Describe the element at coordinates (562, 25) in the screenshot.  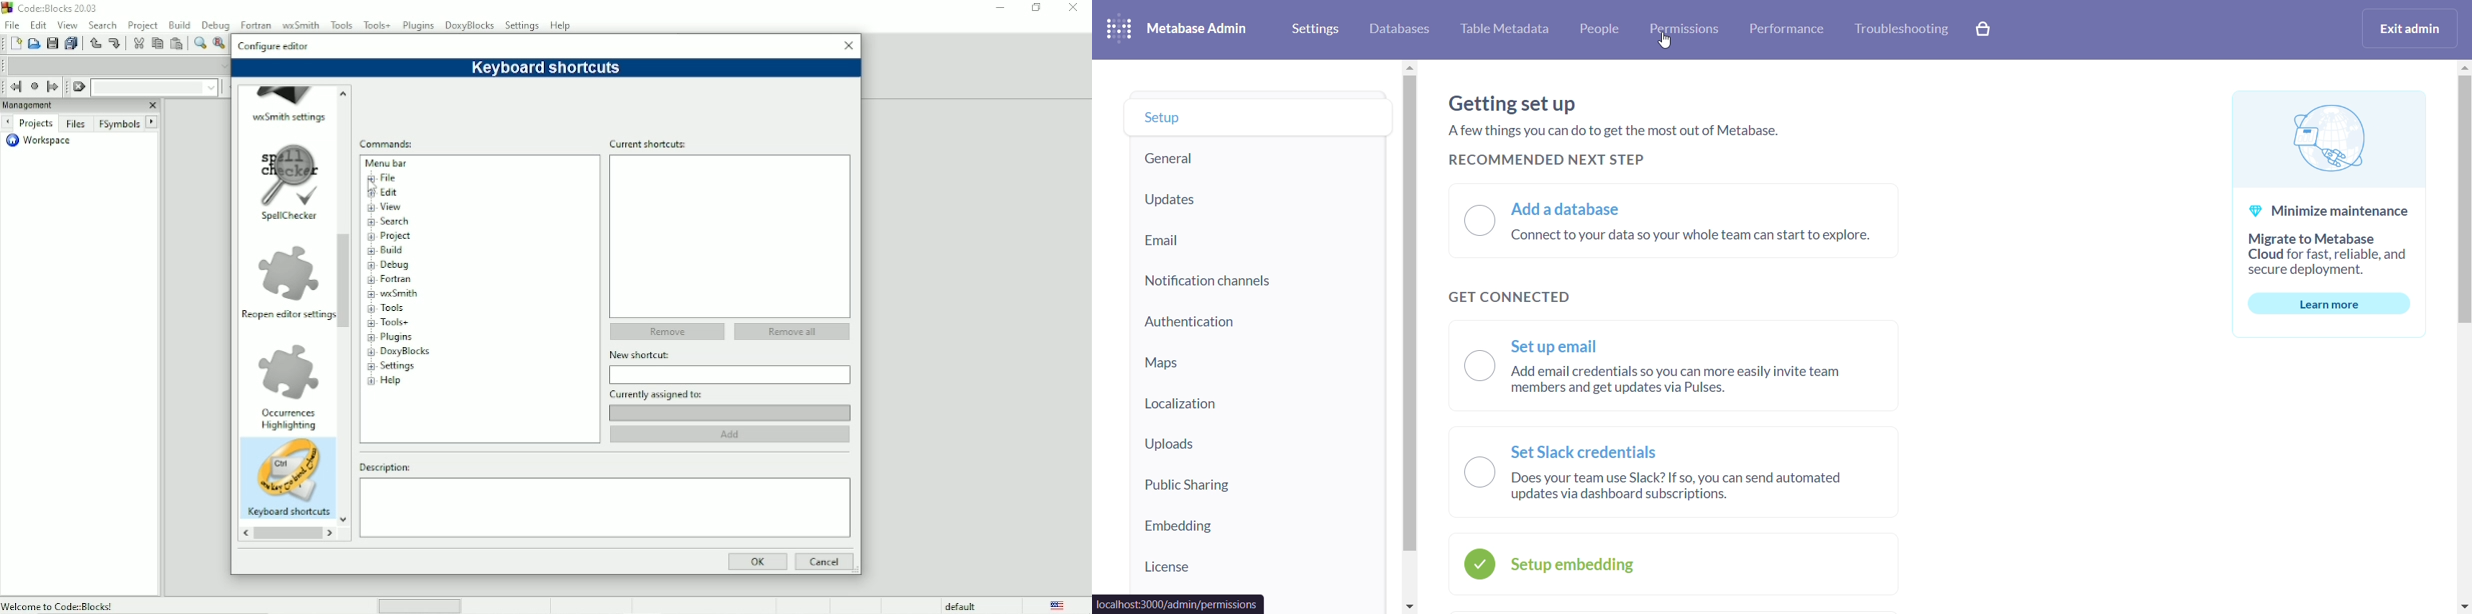
I see `Help` at that location.